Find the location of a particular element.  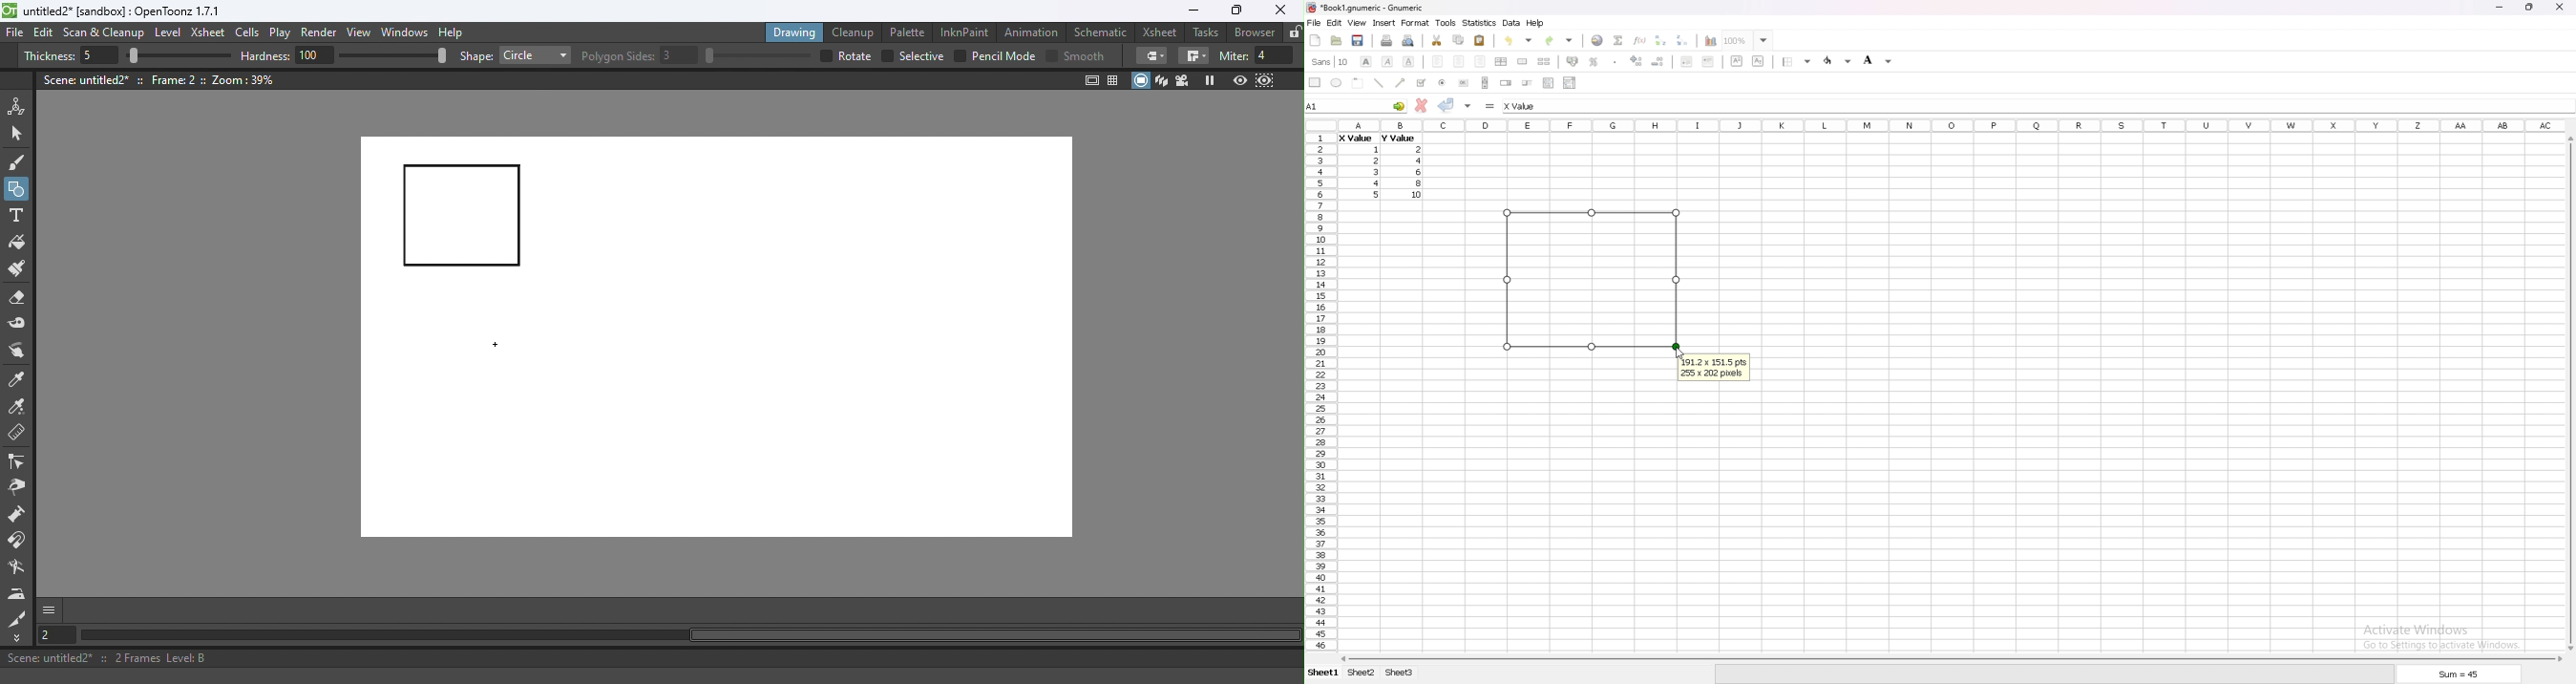

button is located at coordinates (1463, 83).